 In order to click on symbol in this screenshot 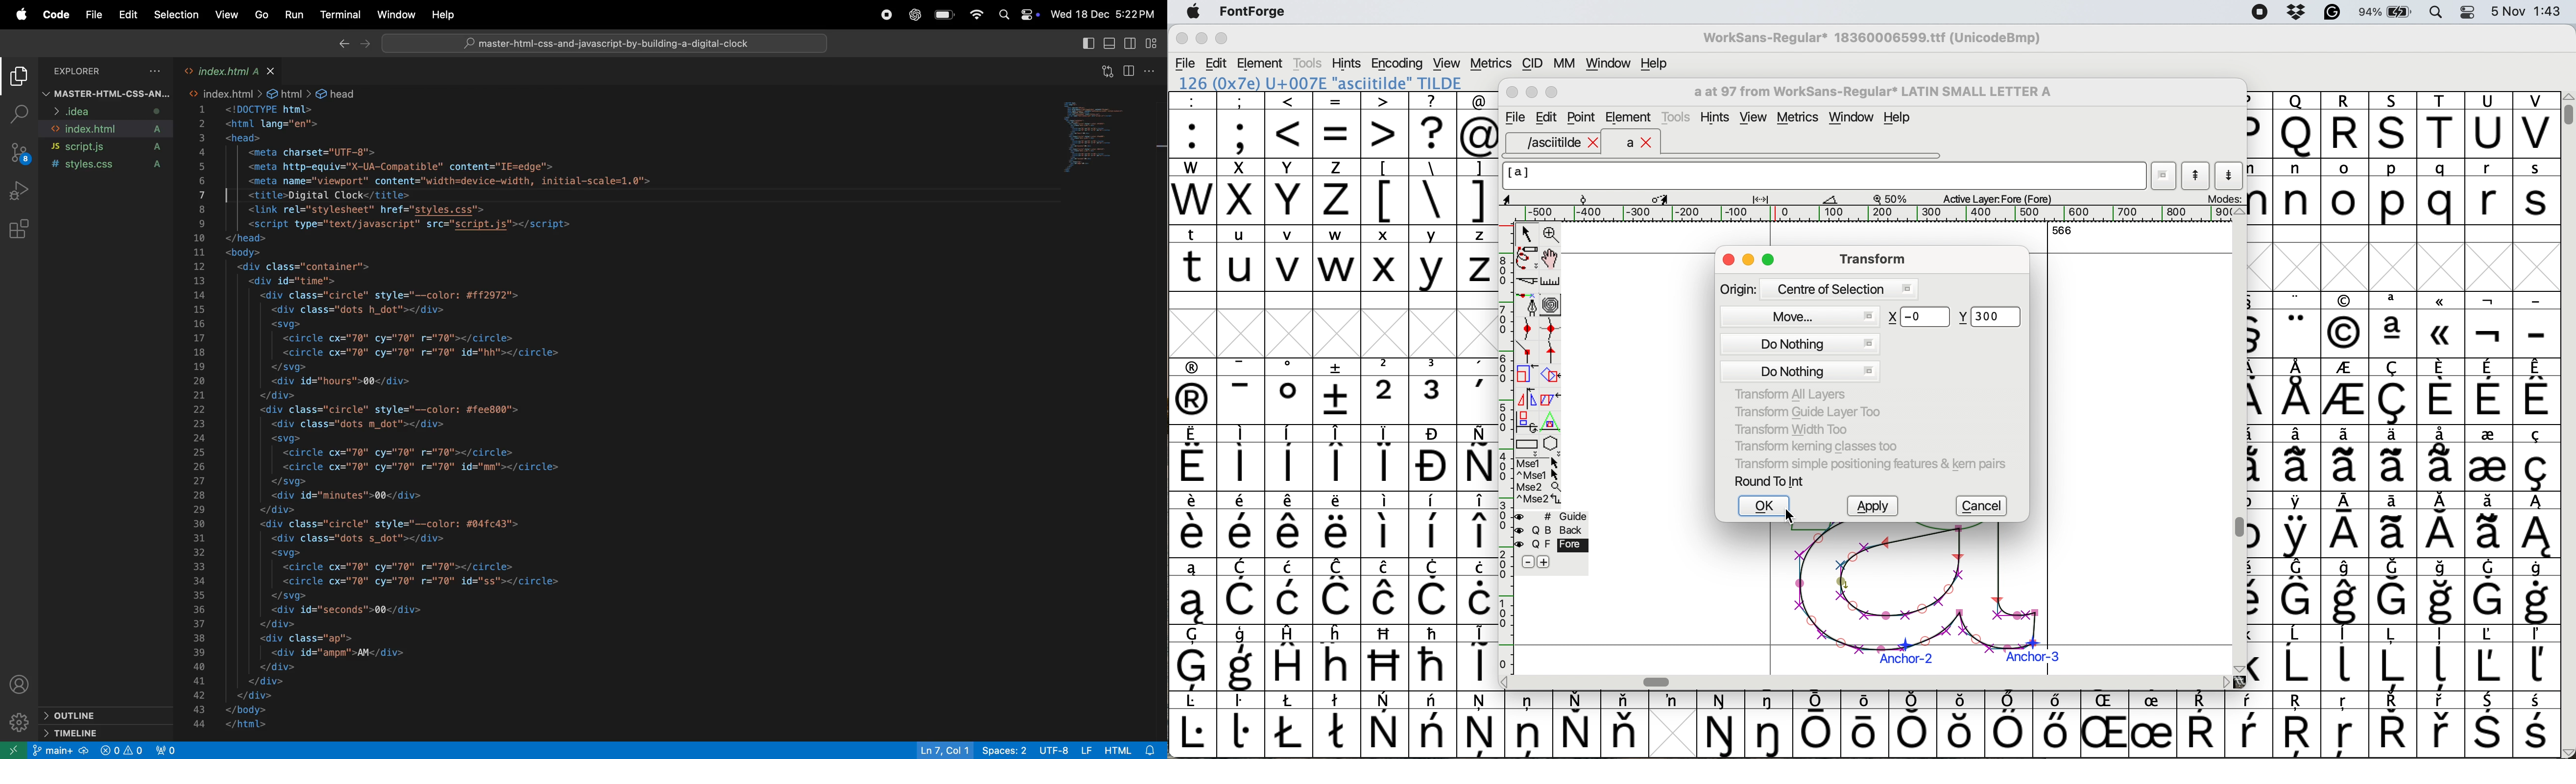, I will do `click(2346, 393)`.